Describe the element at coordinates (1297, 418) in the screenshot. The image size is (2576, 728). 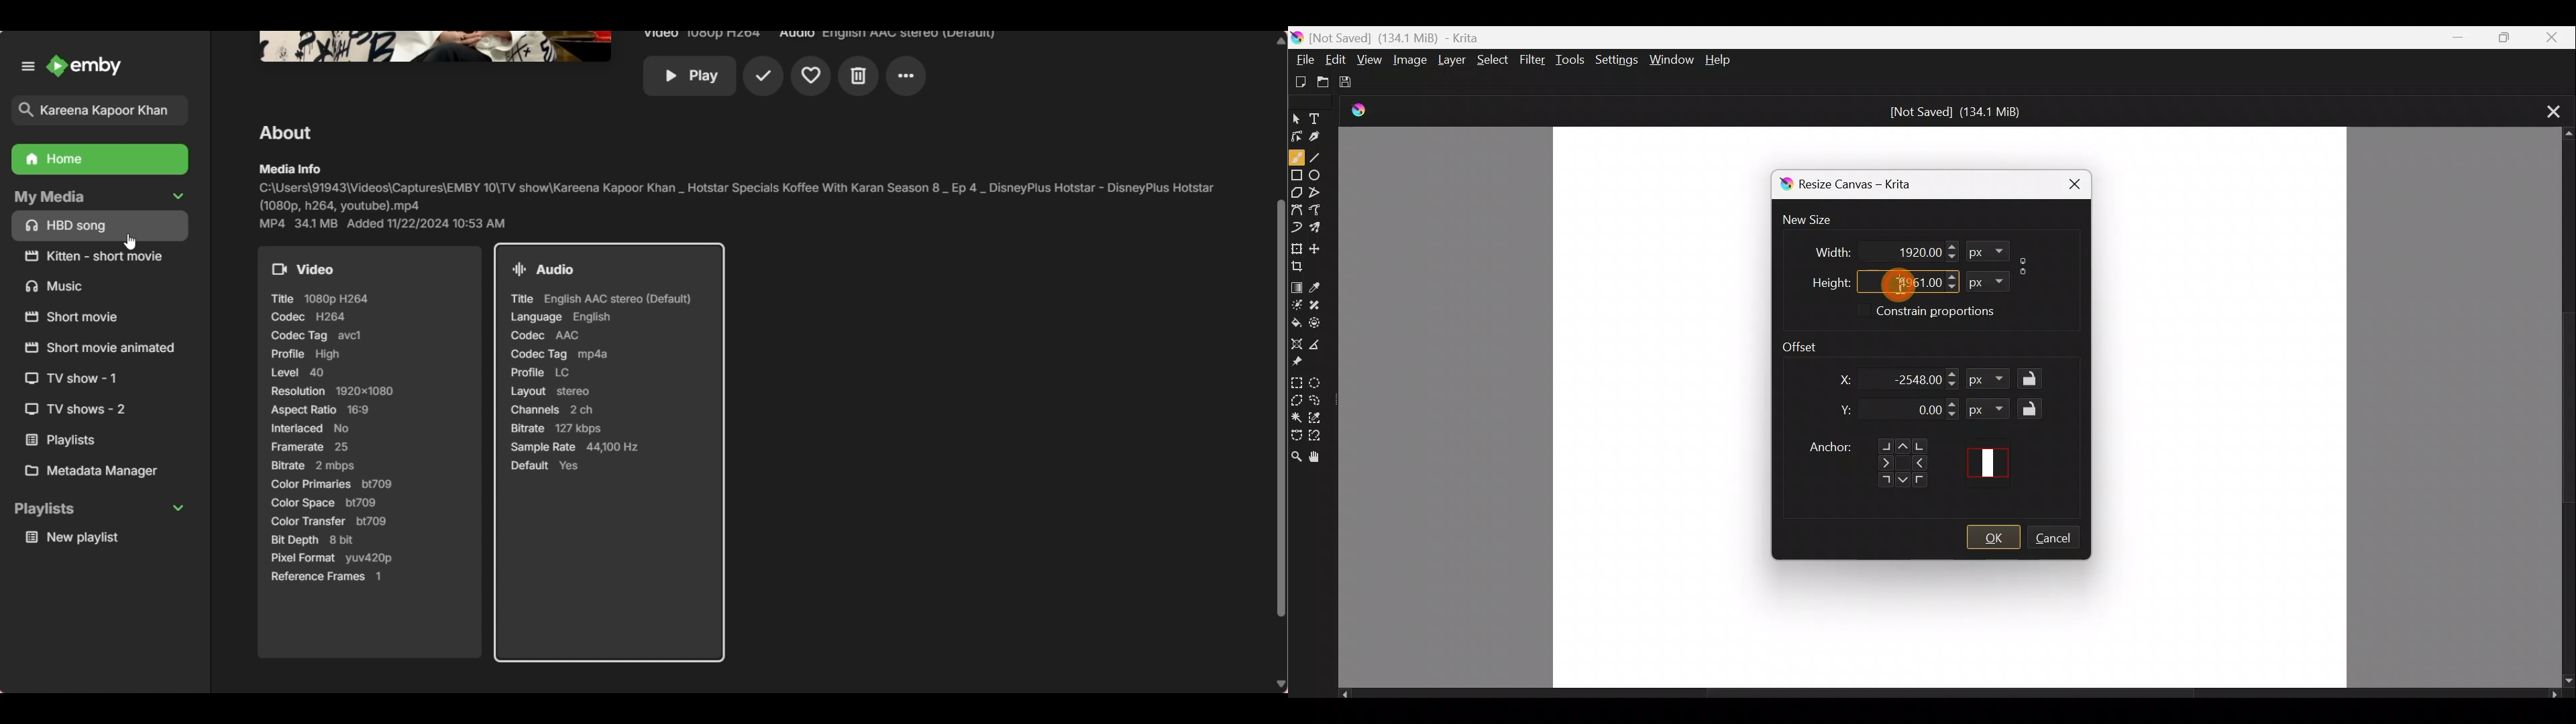
I see `Contiguous selection tool` at that location.